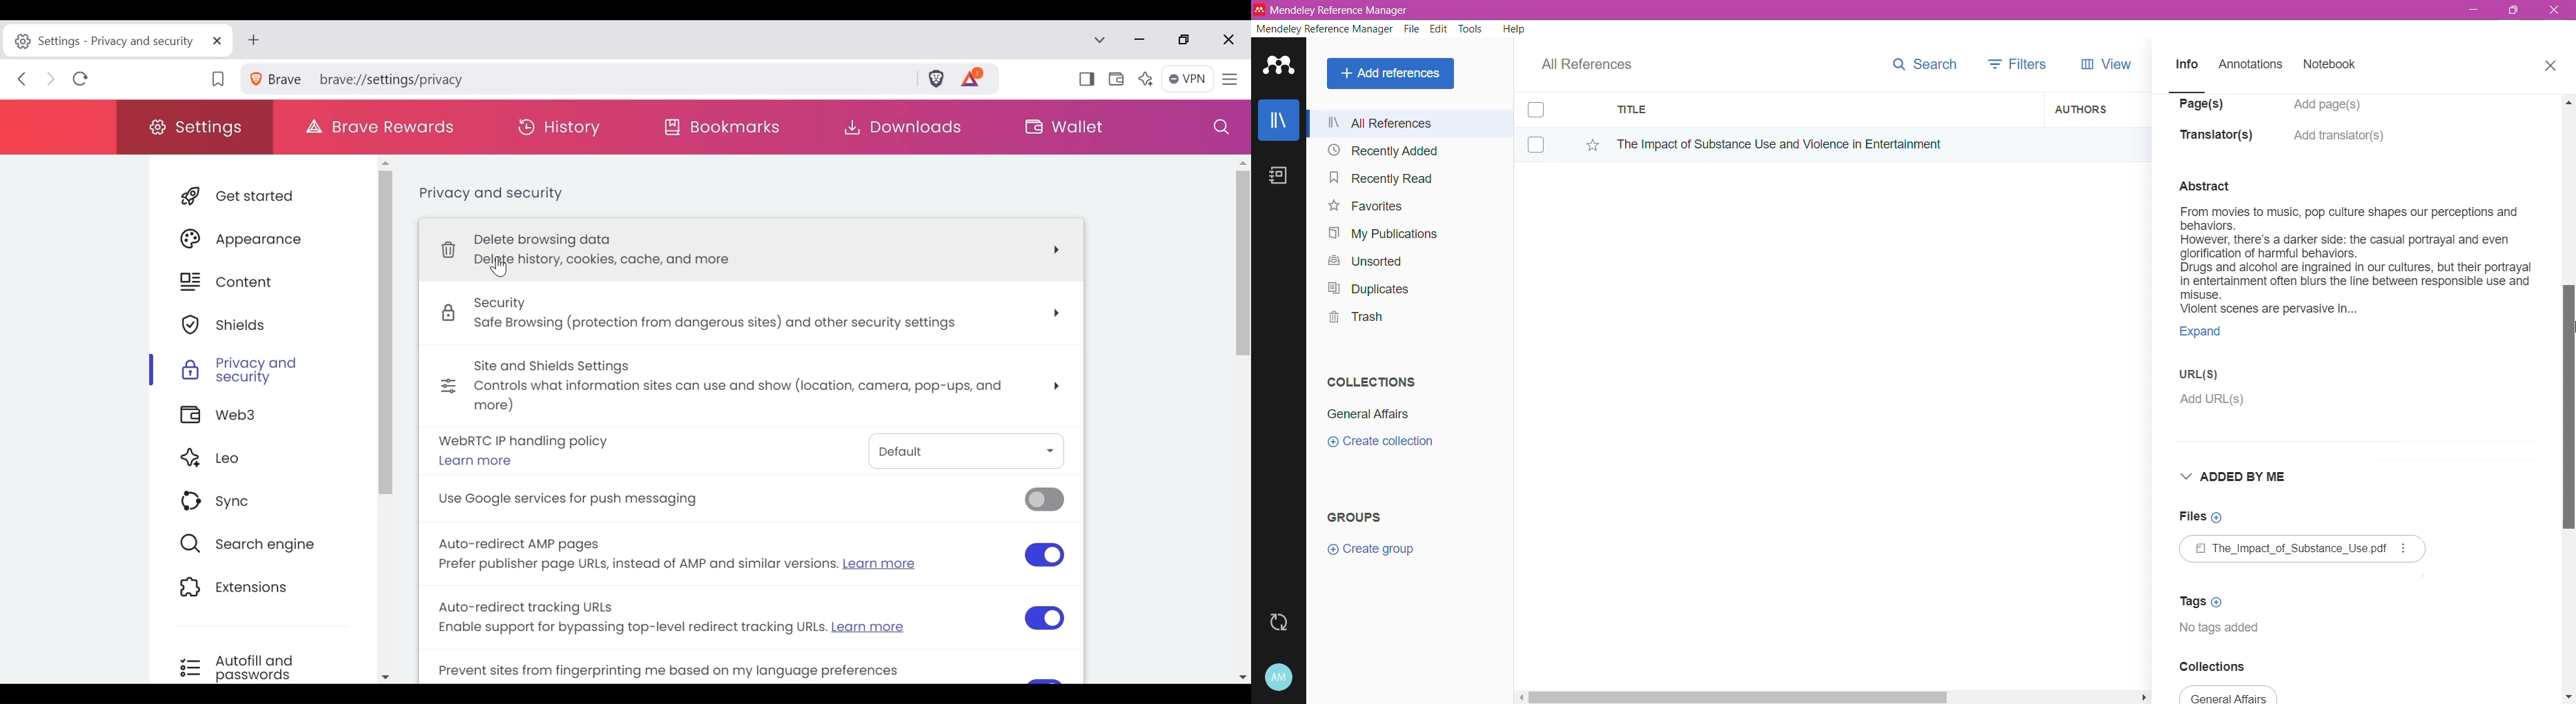 The width and height of the screenshot is (2576, 728). I want to click on Vertical Scroll Bar, so click(2568, 398).